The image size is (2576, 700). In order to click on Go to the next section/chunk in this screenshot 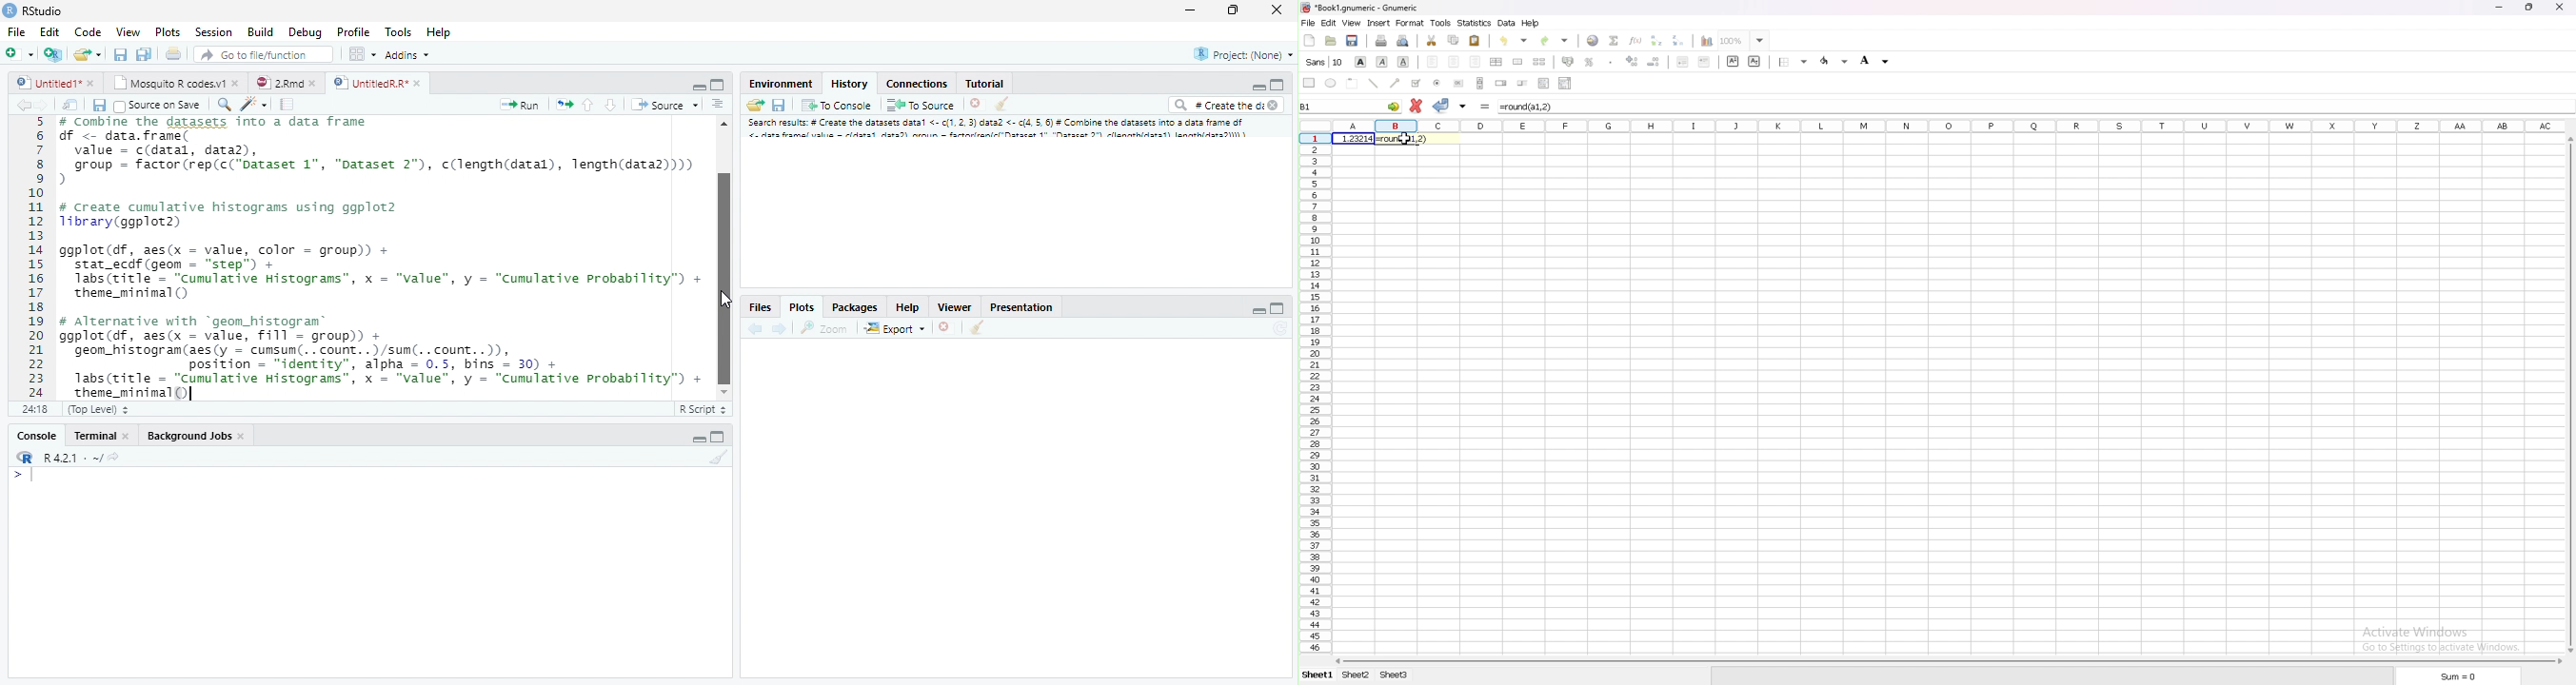, I will do `click(610, 106)`.